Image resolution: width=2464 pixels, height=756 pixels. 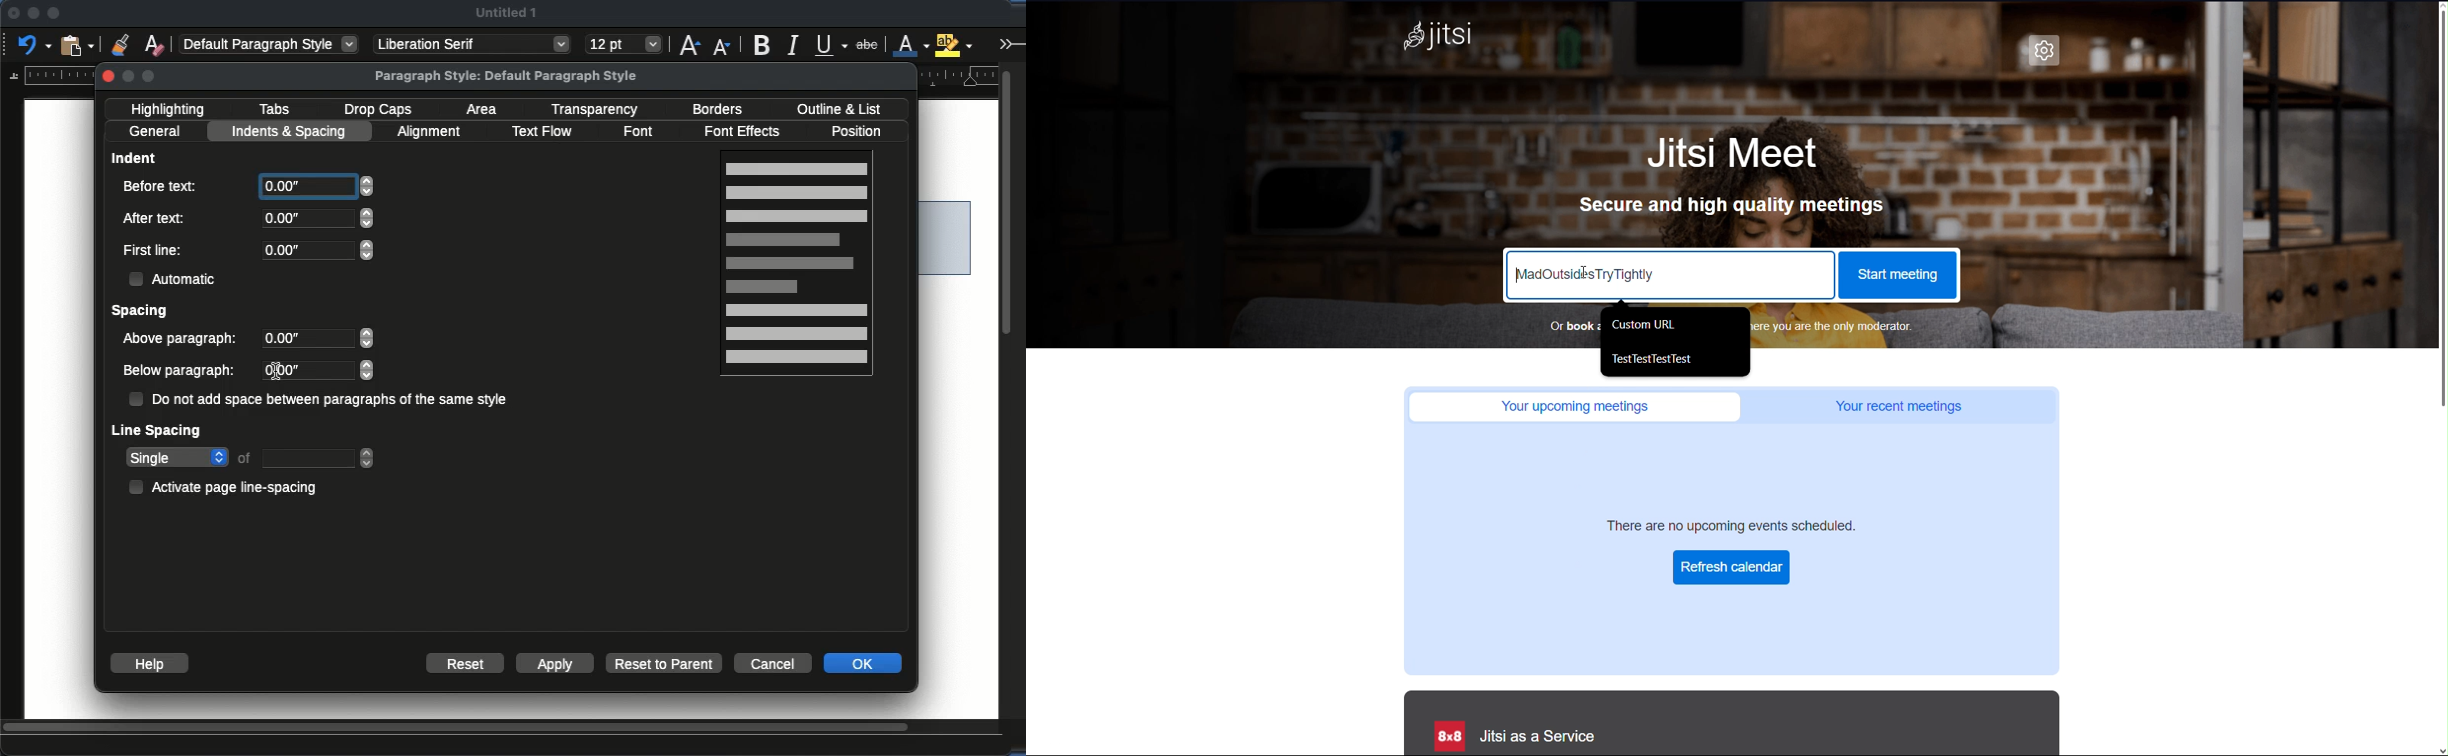 I want to click on Meeting URL, so click(x=1670, y=275).